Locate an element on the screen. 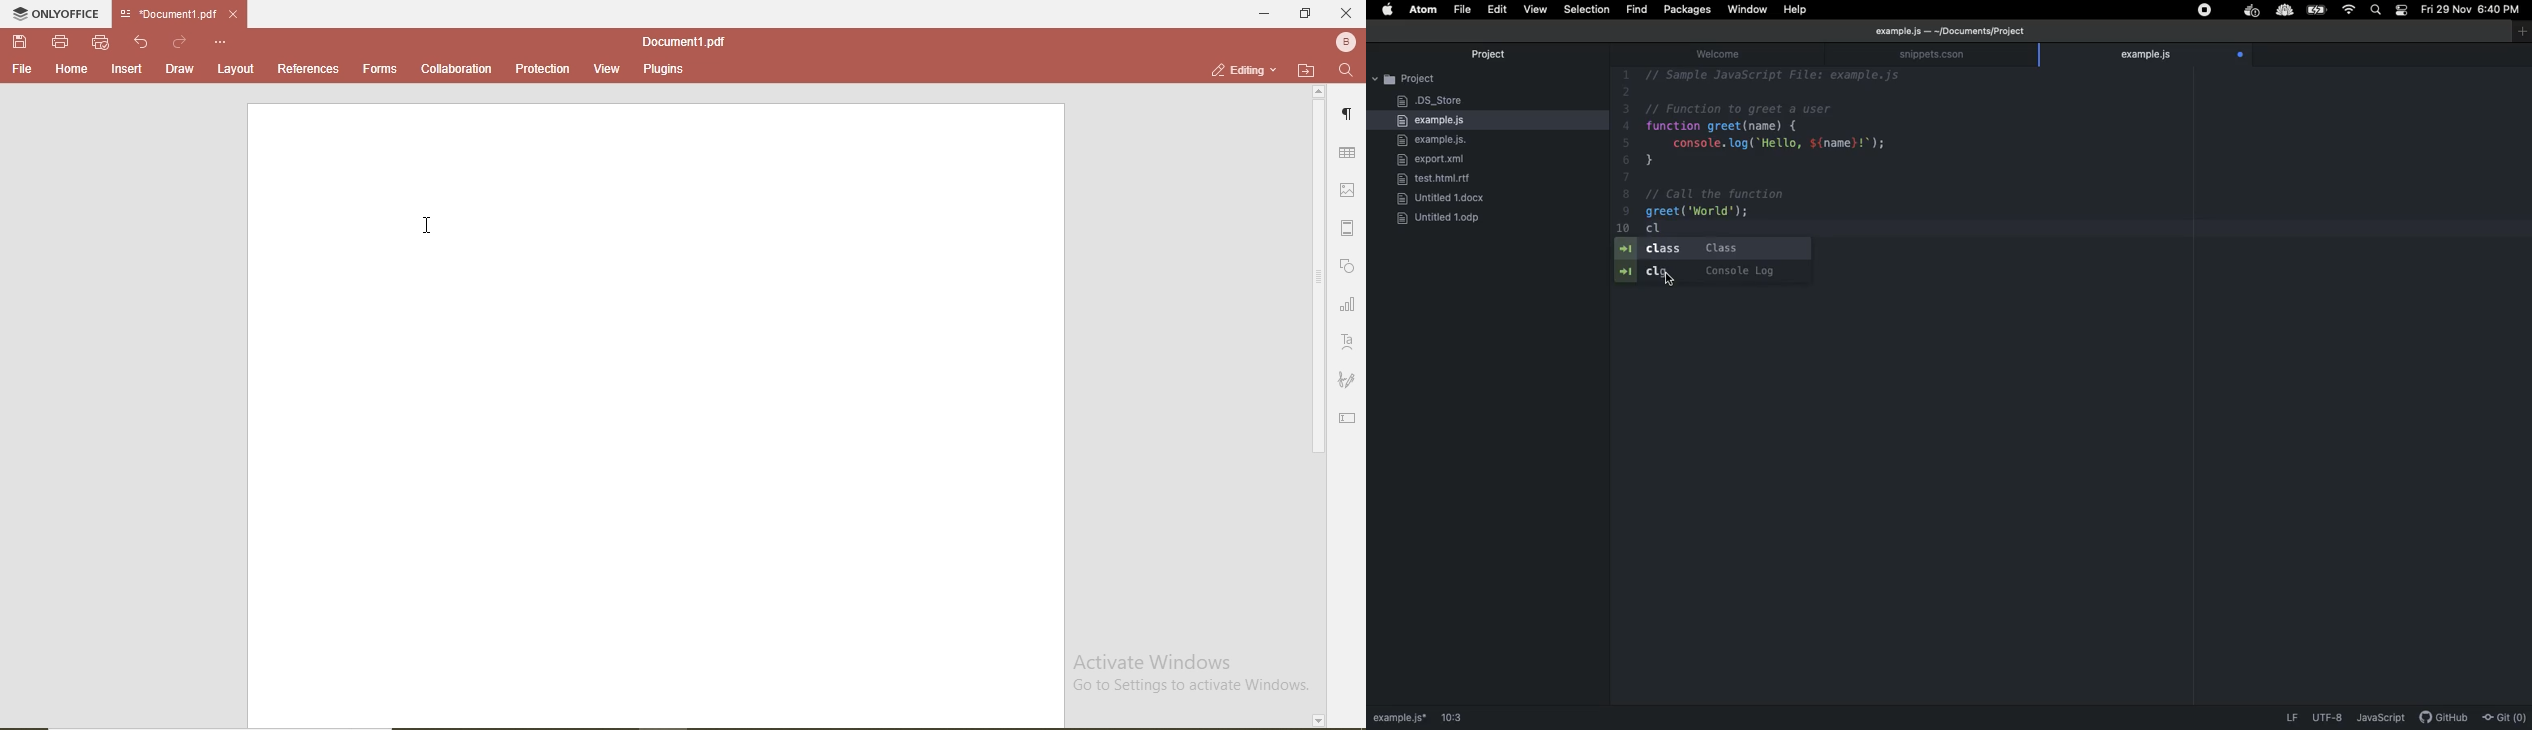 The image size is (2548, 756). close is located at coordinates (1347, 14).